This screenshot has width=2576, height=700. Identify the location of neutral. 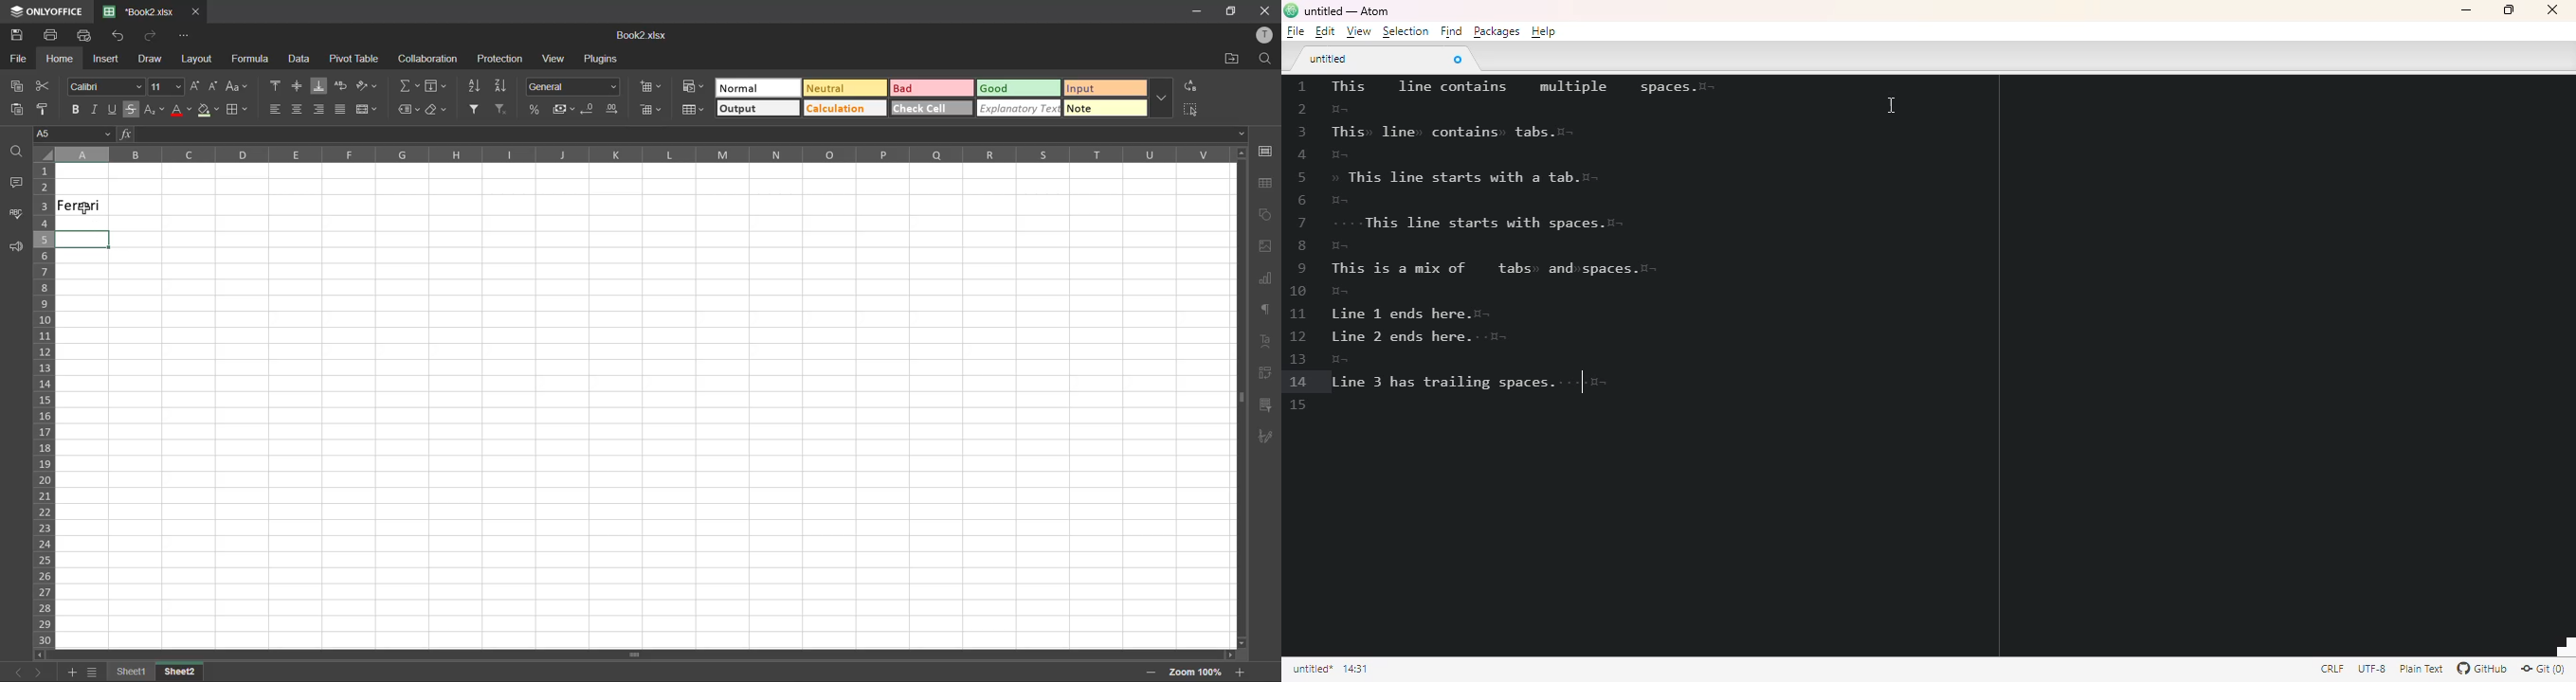
(846, 87).